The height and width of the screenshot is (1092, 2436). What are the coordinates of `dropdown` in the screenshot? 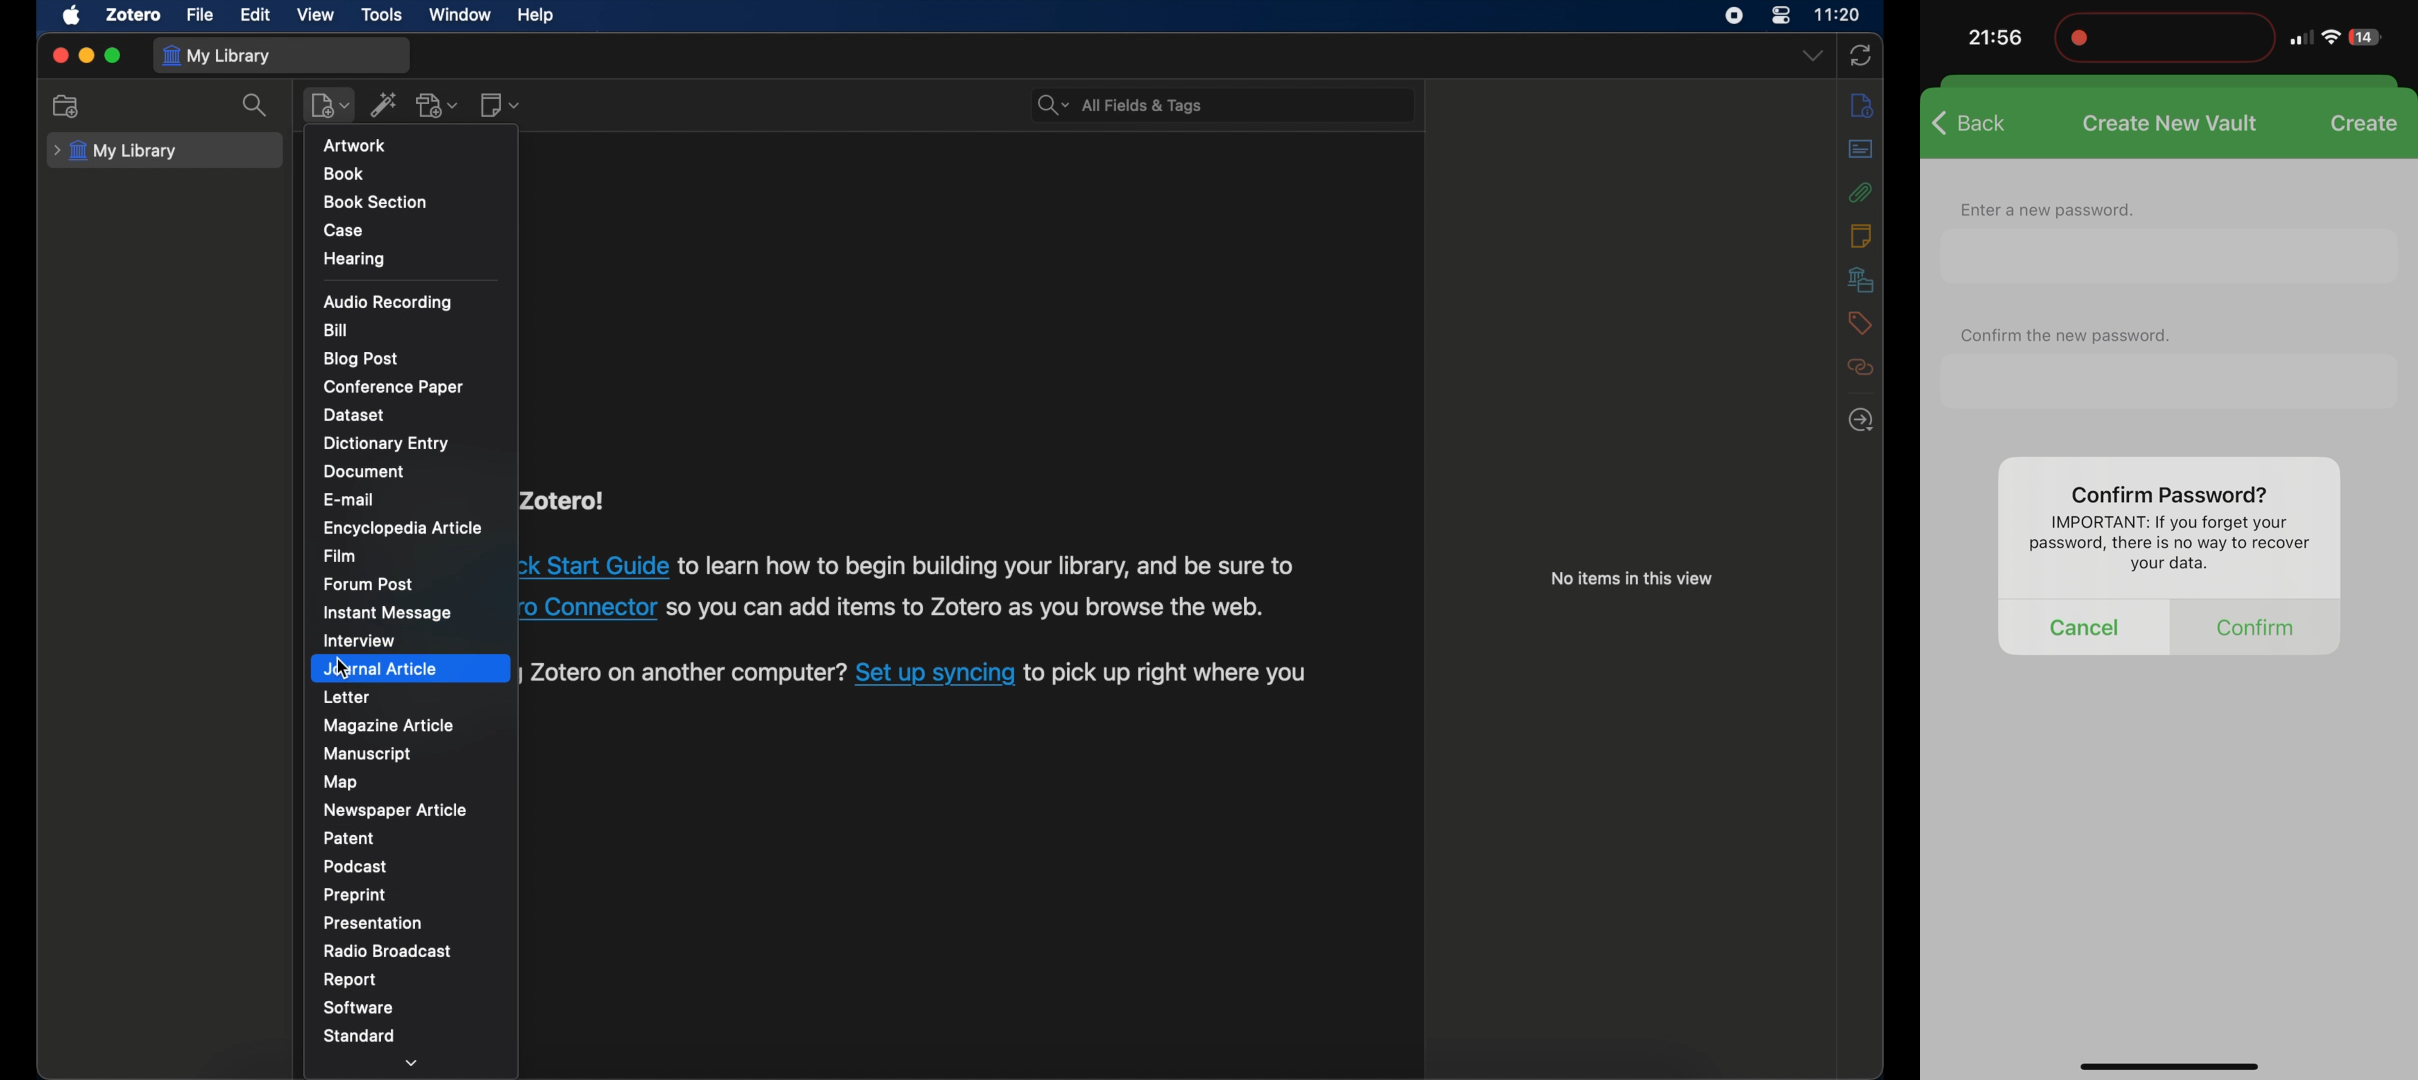 It's located at (1813, 54).